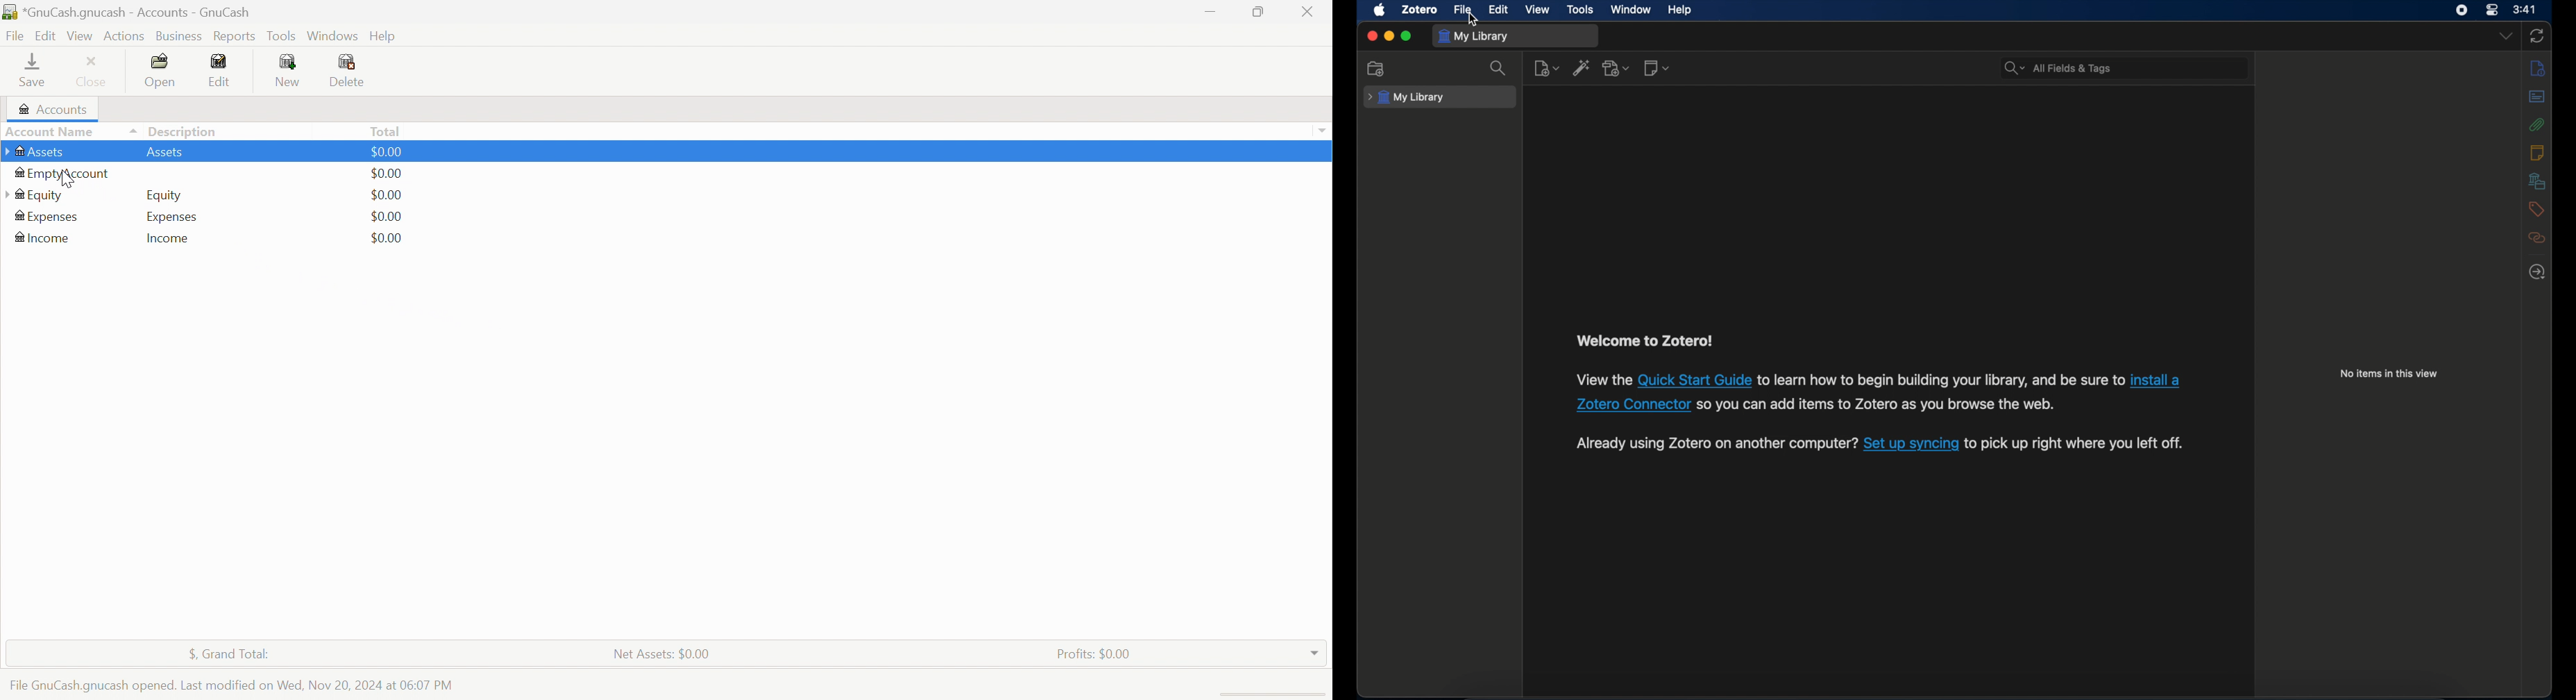  What do you see at coordinates (2536, 36) in the screenshot?
I see `sync` at bounding box center [2536, 36].